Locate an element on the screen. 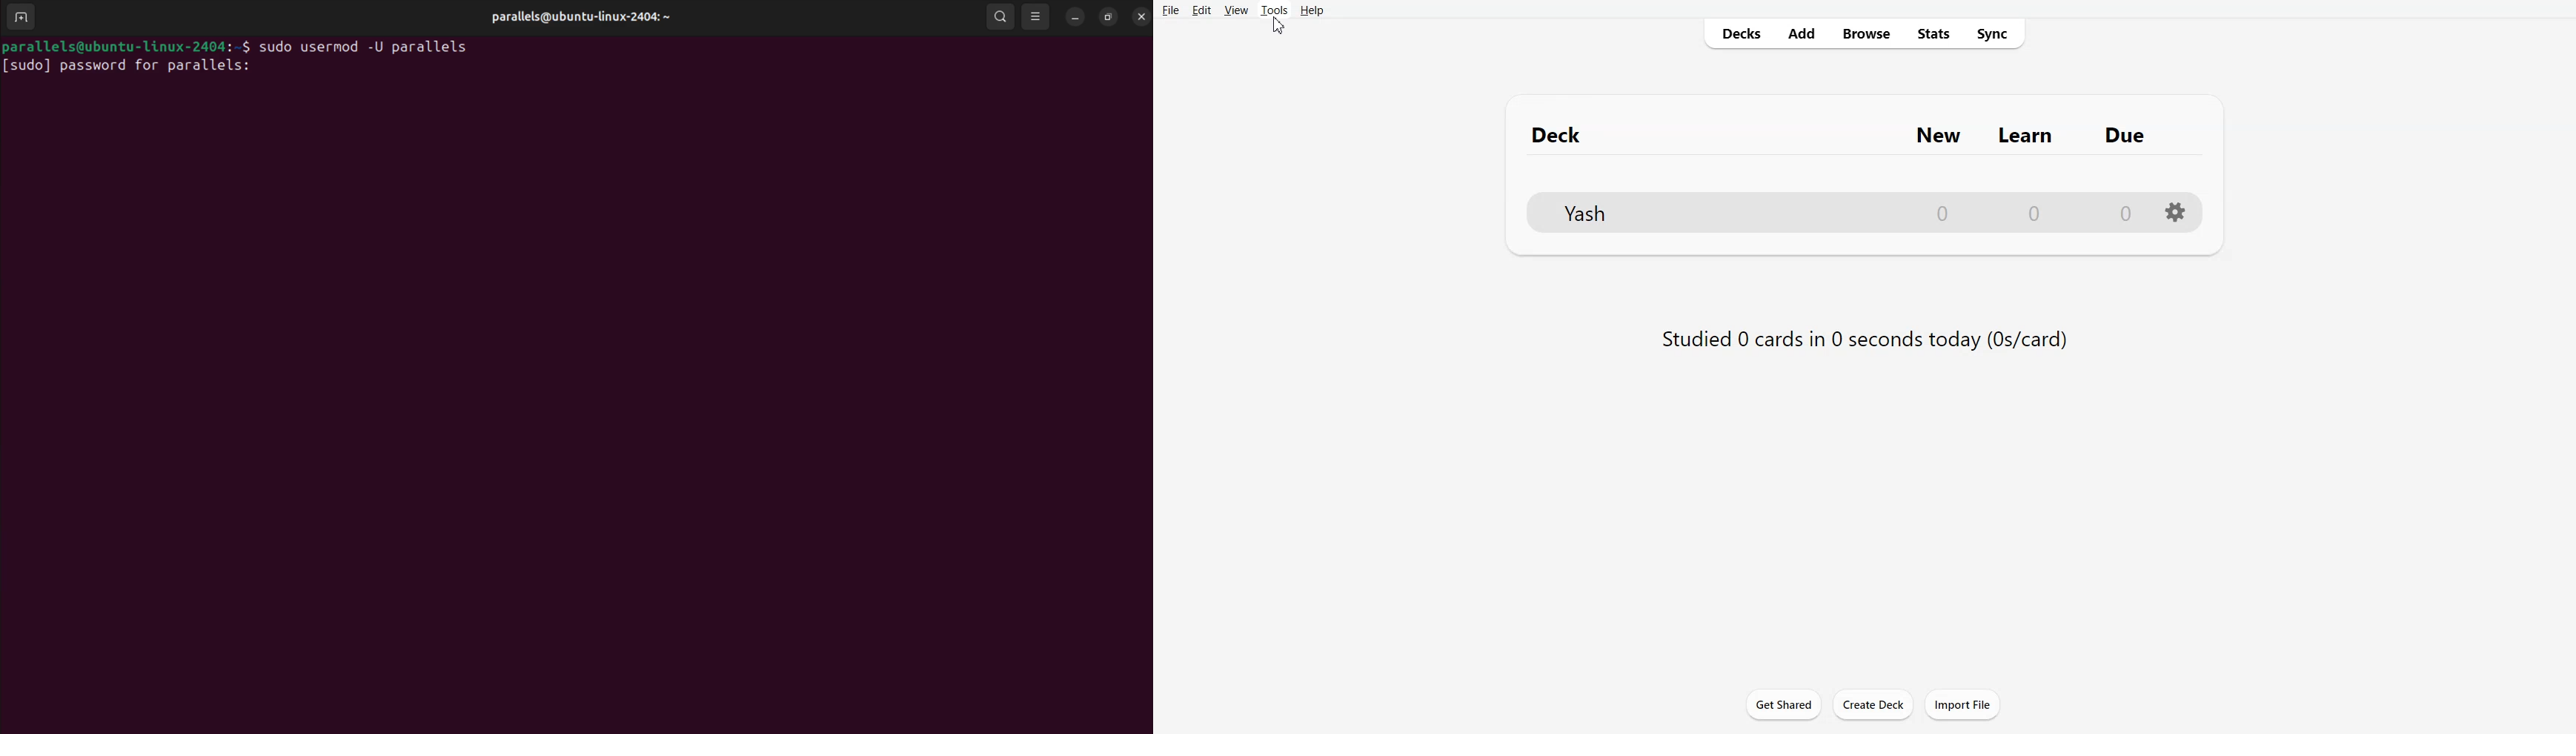  Learn is located at coordinates (2028, 136).